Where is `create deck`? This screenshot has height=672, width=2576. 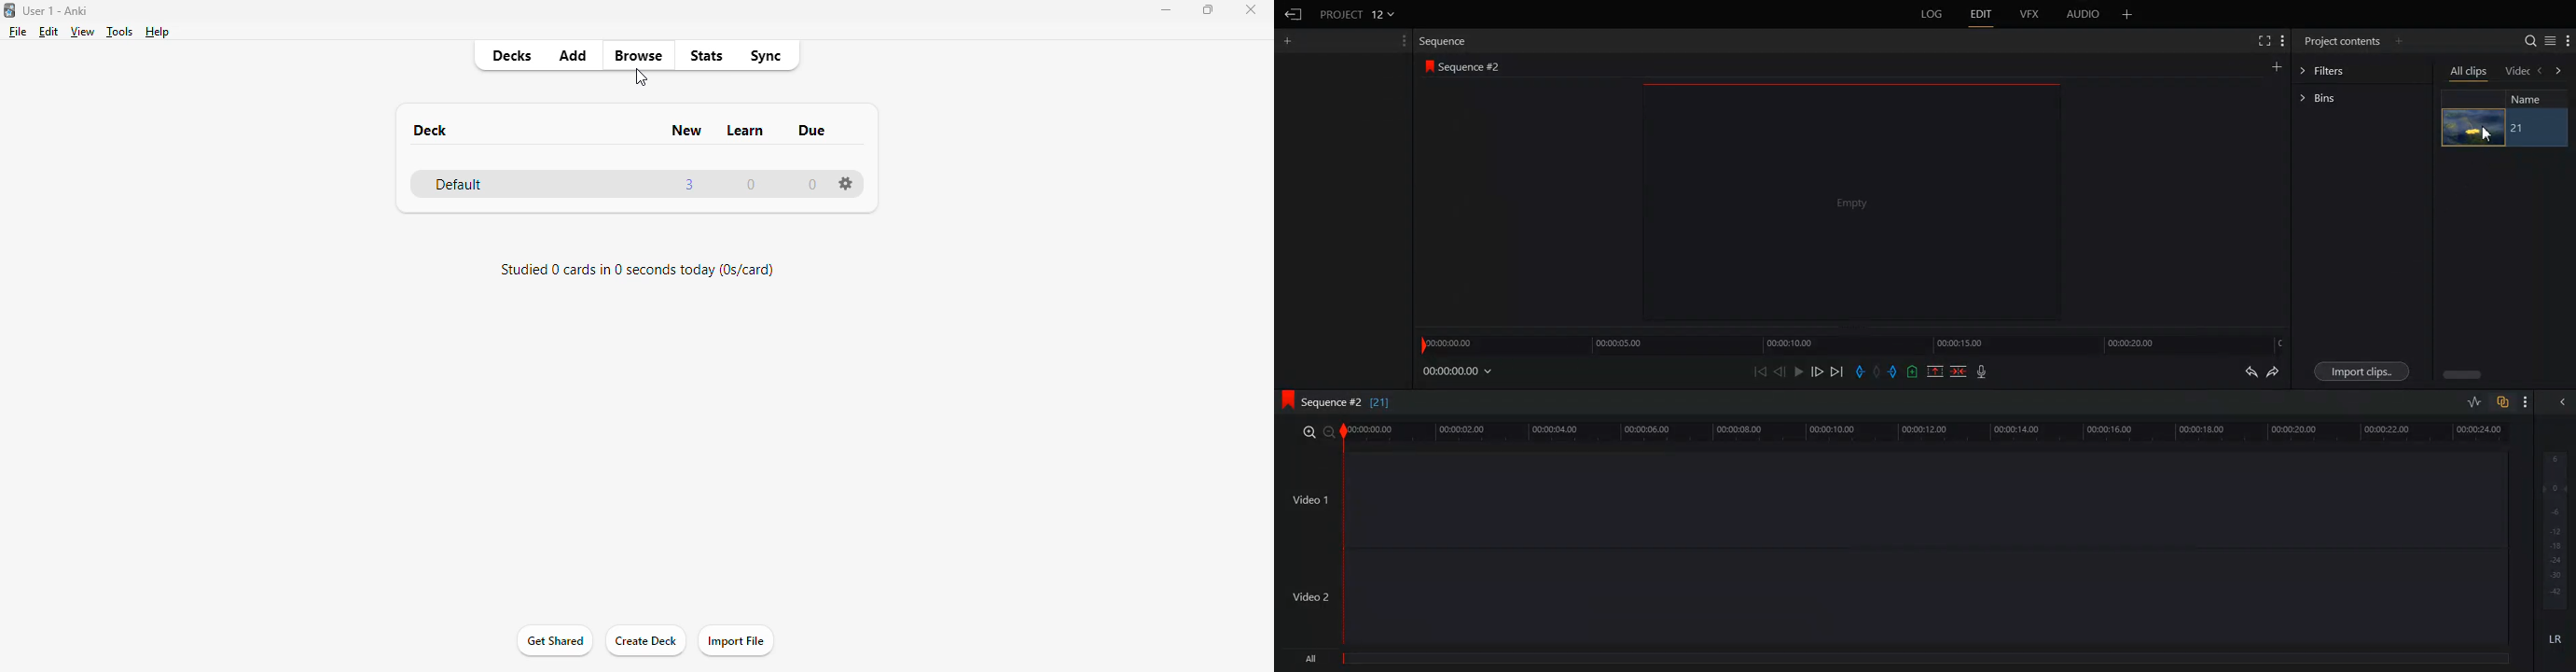
create deck is located at coordinates (644, 641).